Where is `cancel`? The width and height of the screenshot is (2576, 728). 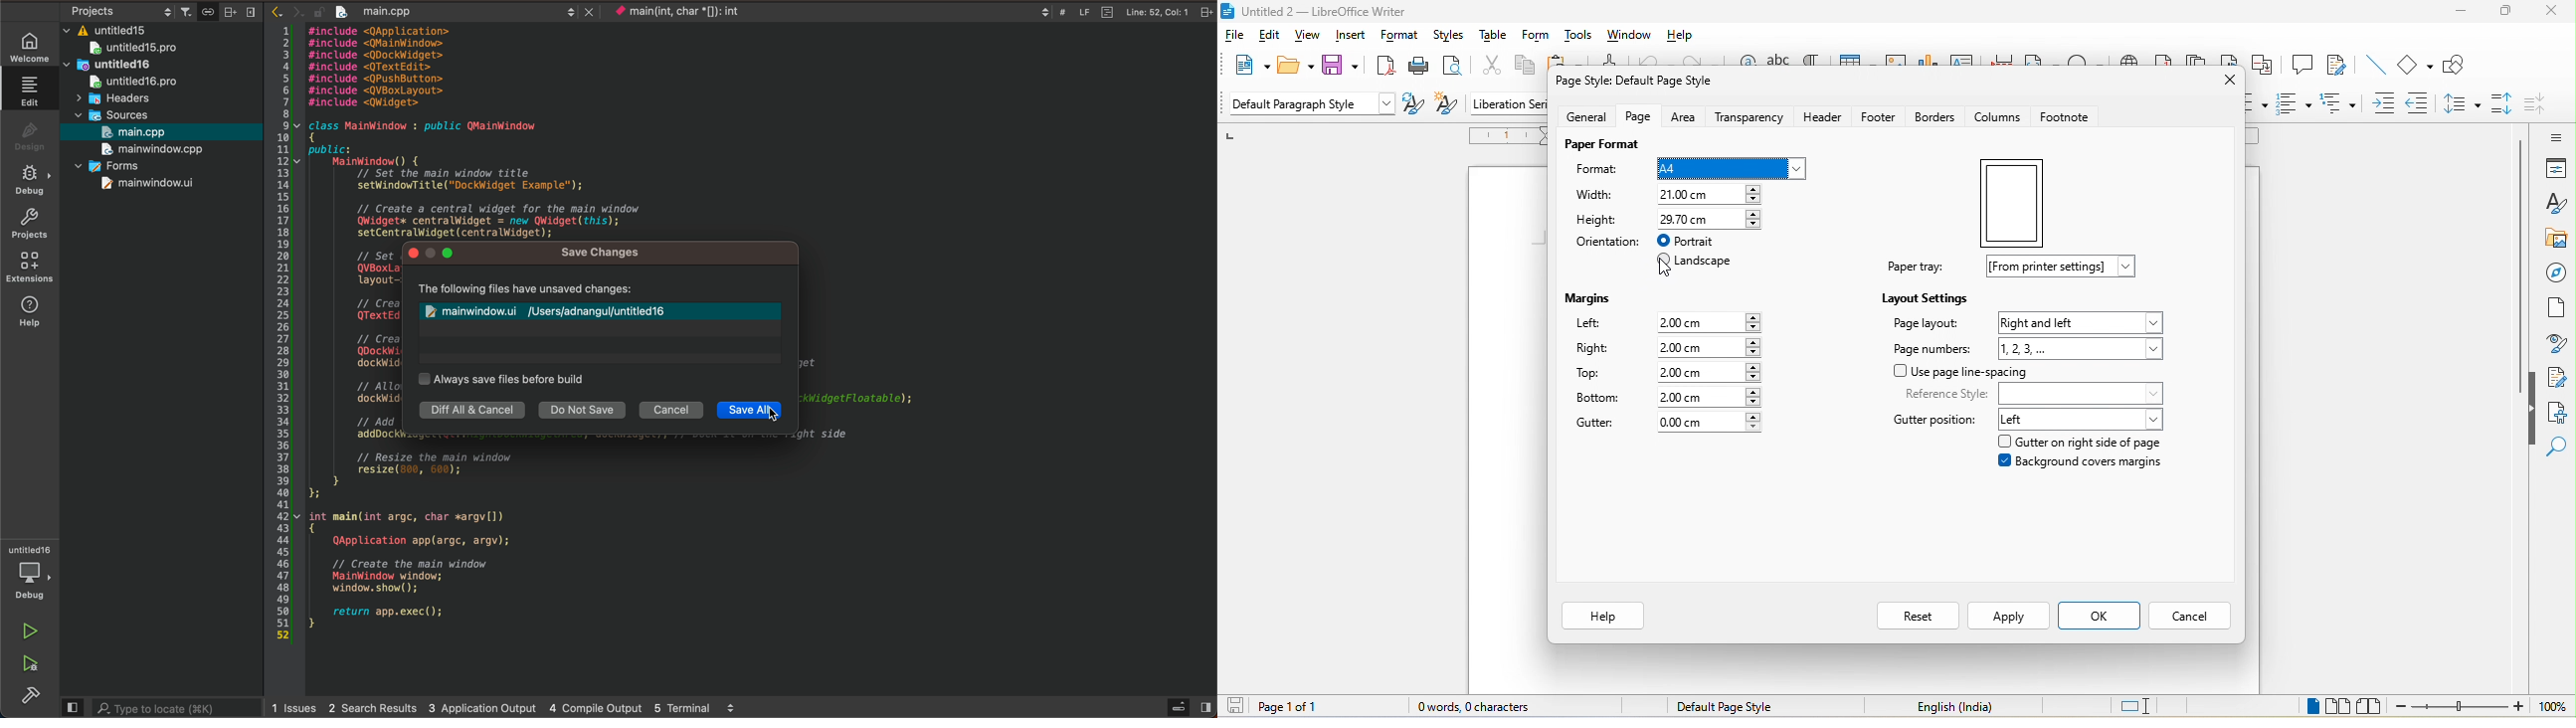
cancel is located at coordinates (2194, 618).